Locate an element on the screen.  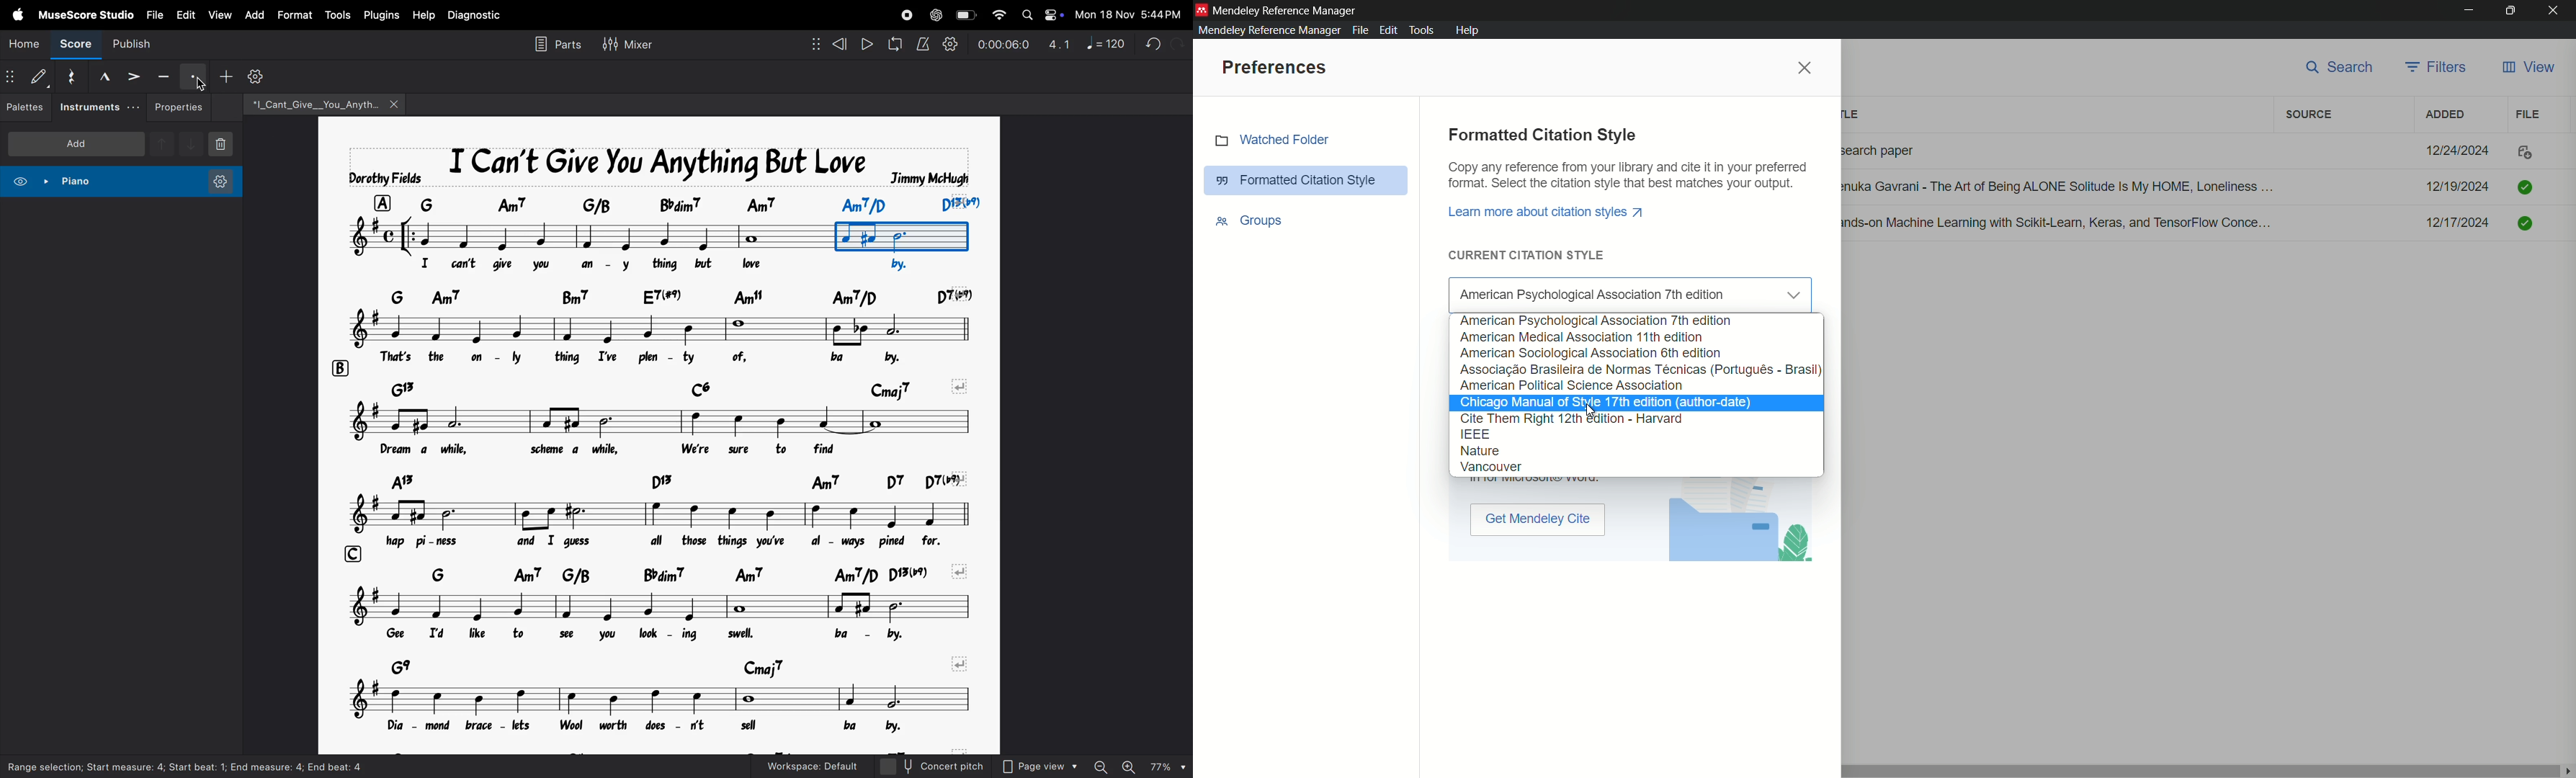
tools is located at coordinates (337, 15).